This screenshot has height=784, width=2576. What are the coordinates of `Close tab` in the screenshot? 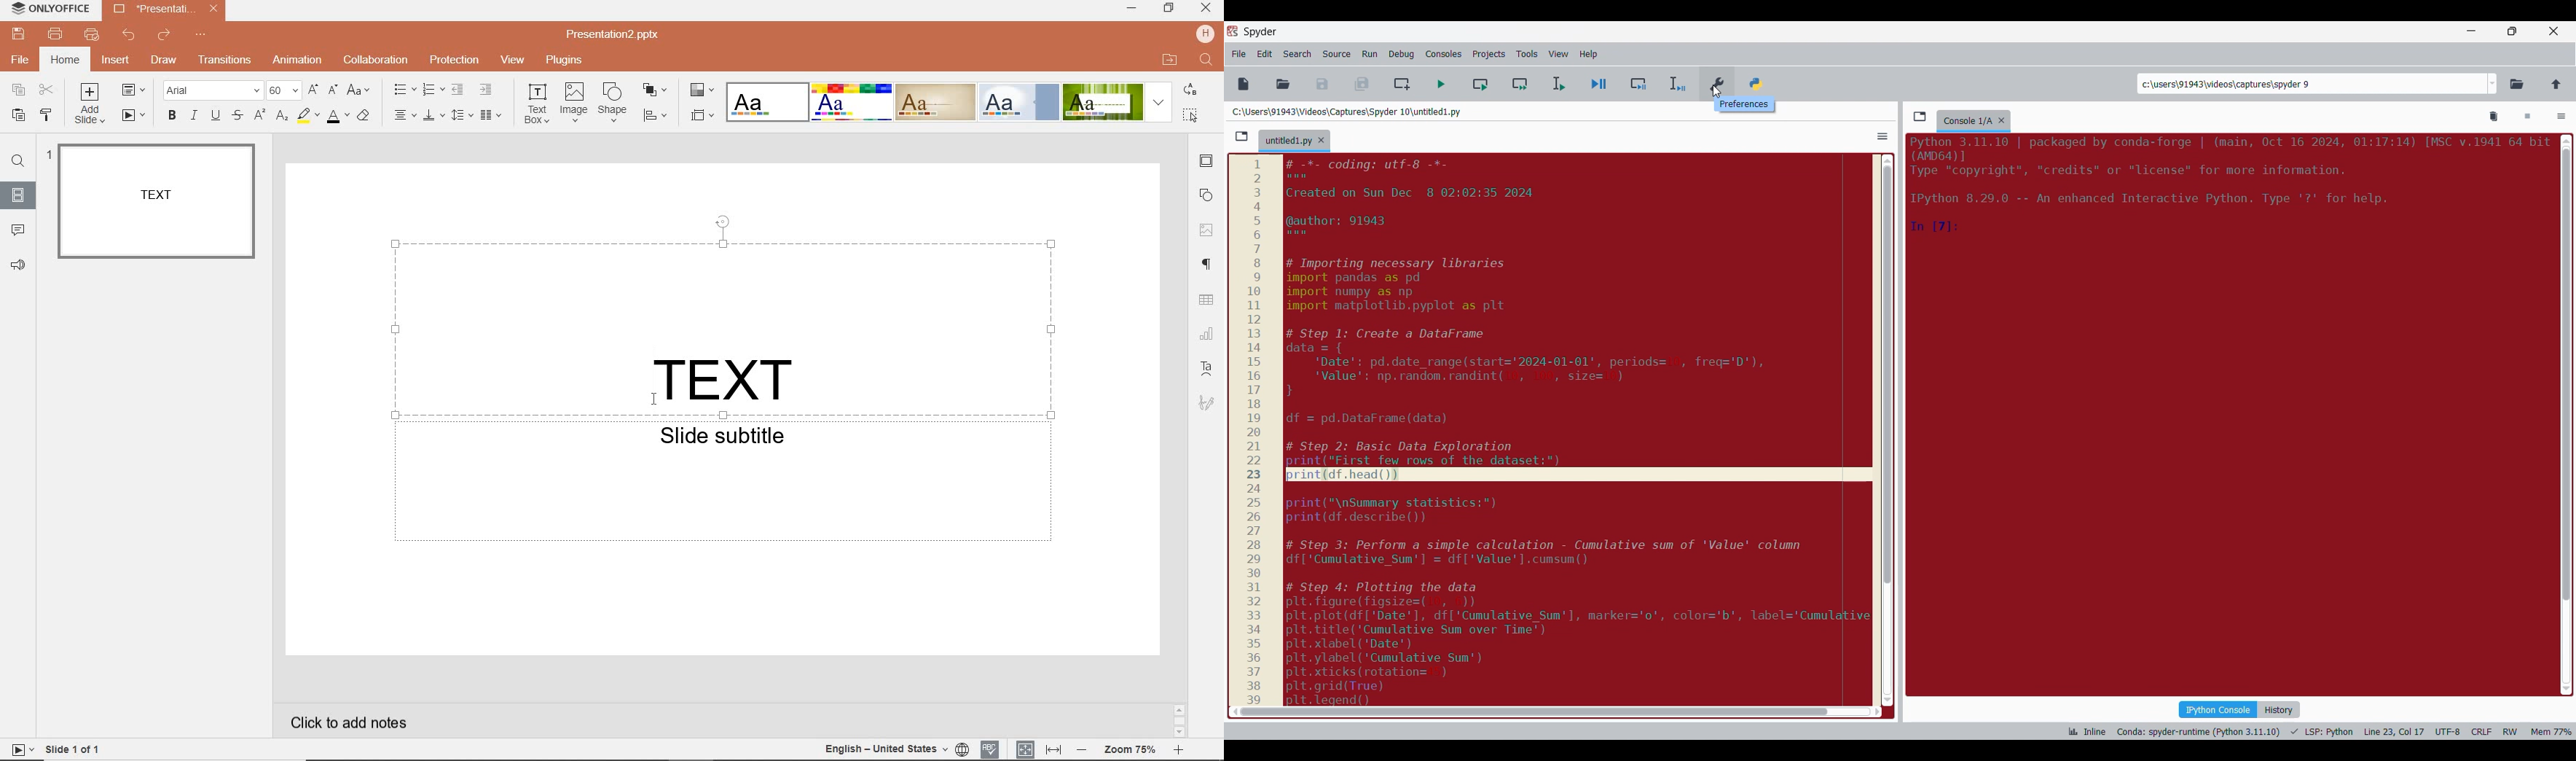 It's located at (2001, 120).